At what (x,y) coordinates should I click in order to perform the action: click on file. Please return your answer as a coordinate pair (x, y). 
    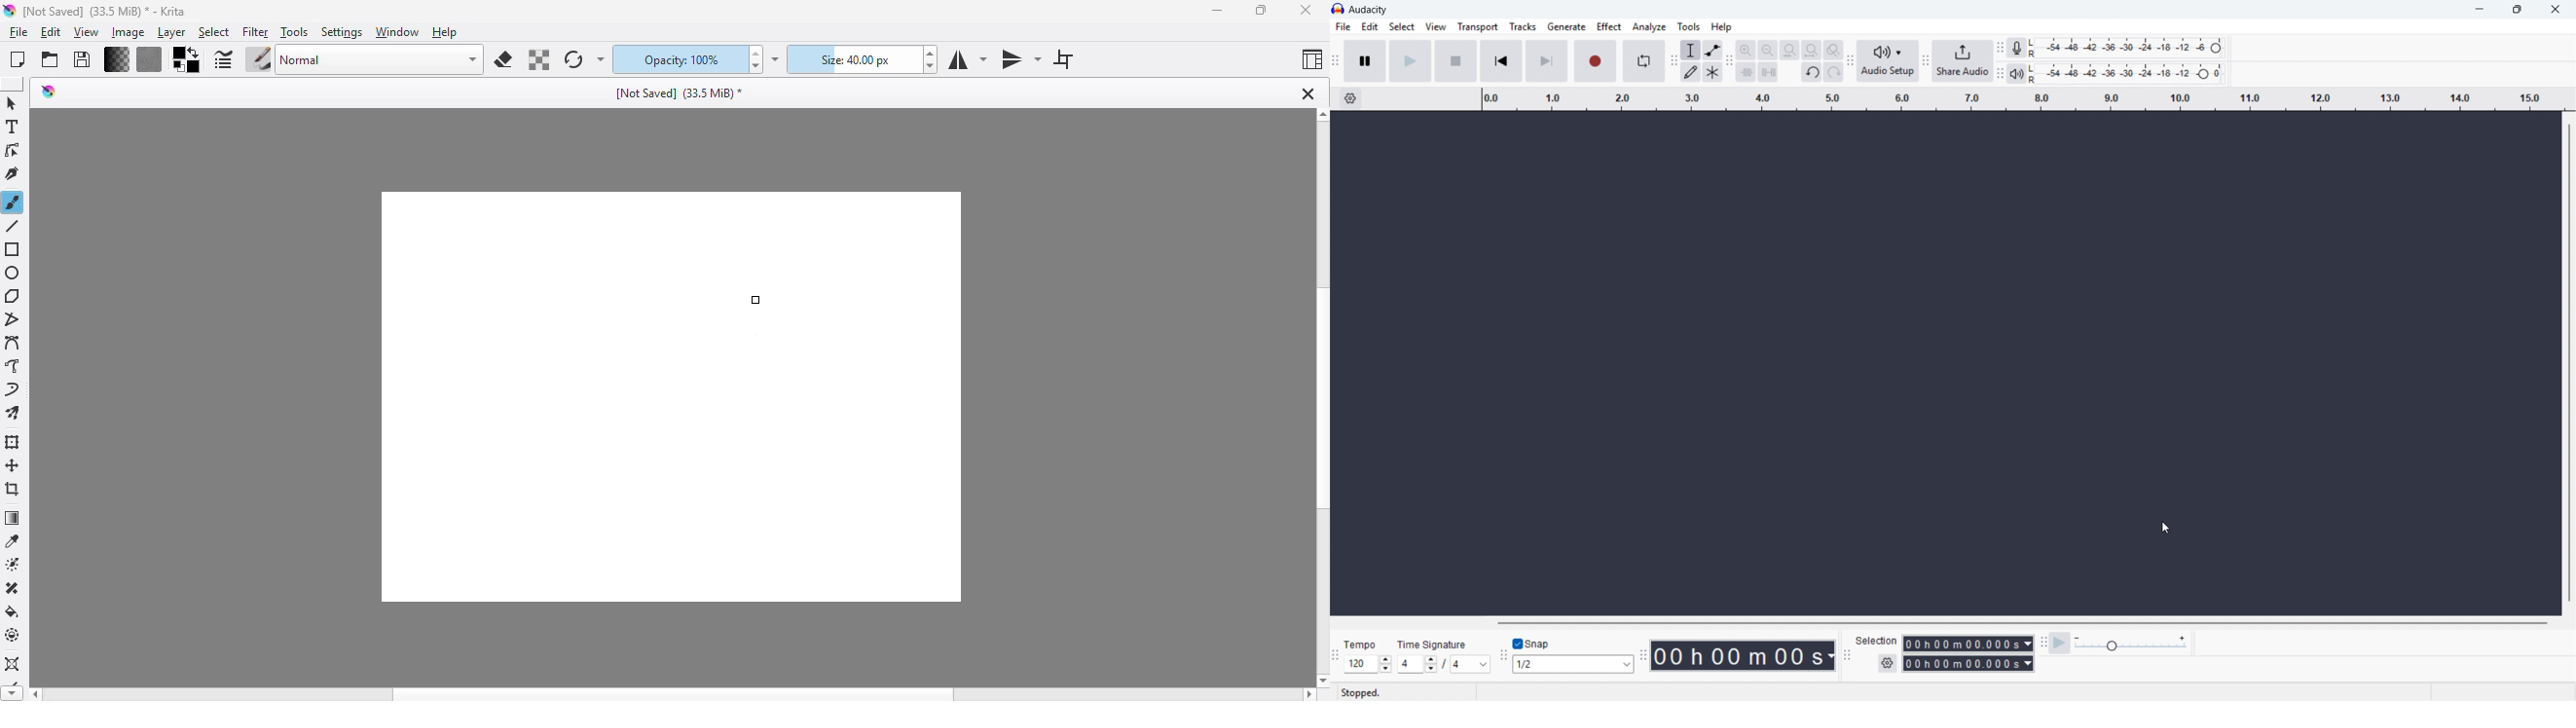
    Looking at the image, I should click on (1343, 27).